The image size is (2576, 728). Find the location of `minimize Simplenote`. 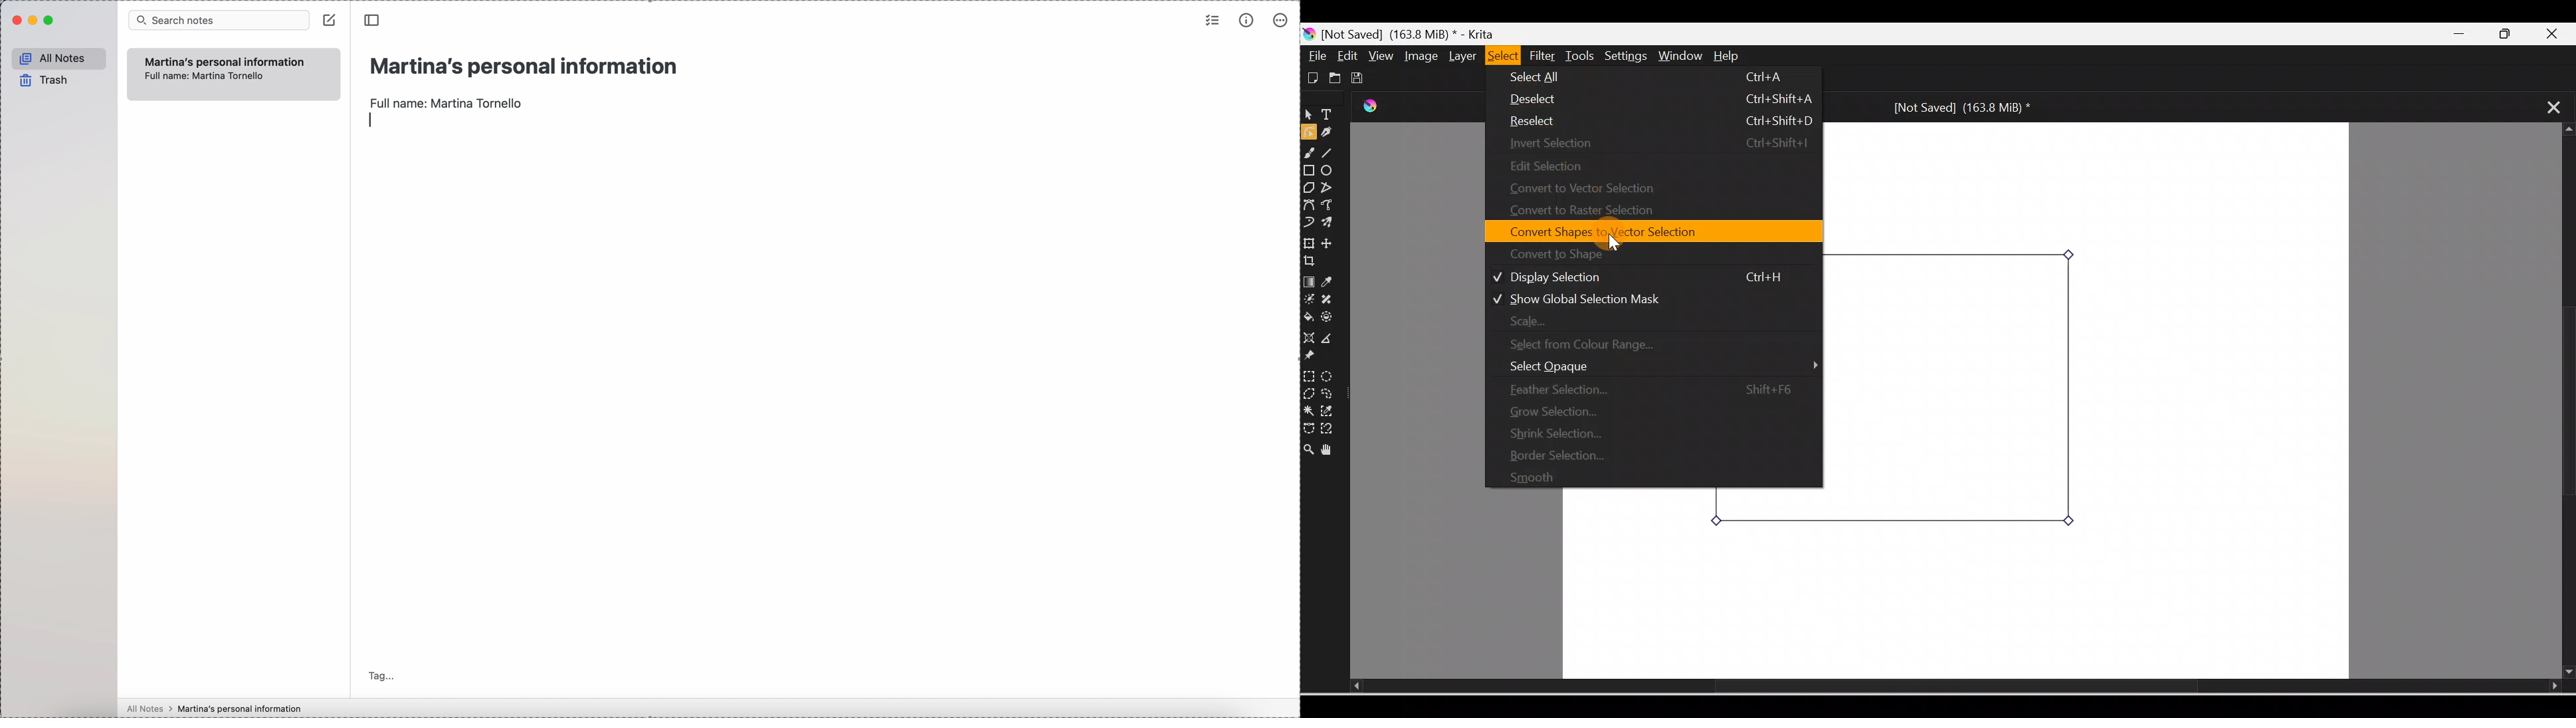

minimize Simplenote is located at coordinates (35, 20).